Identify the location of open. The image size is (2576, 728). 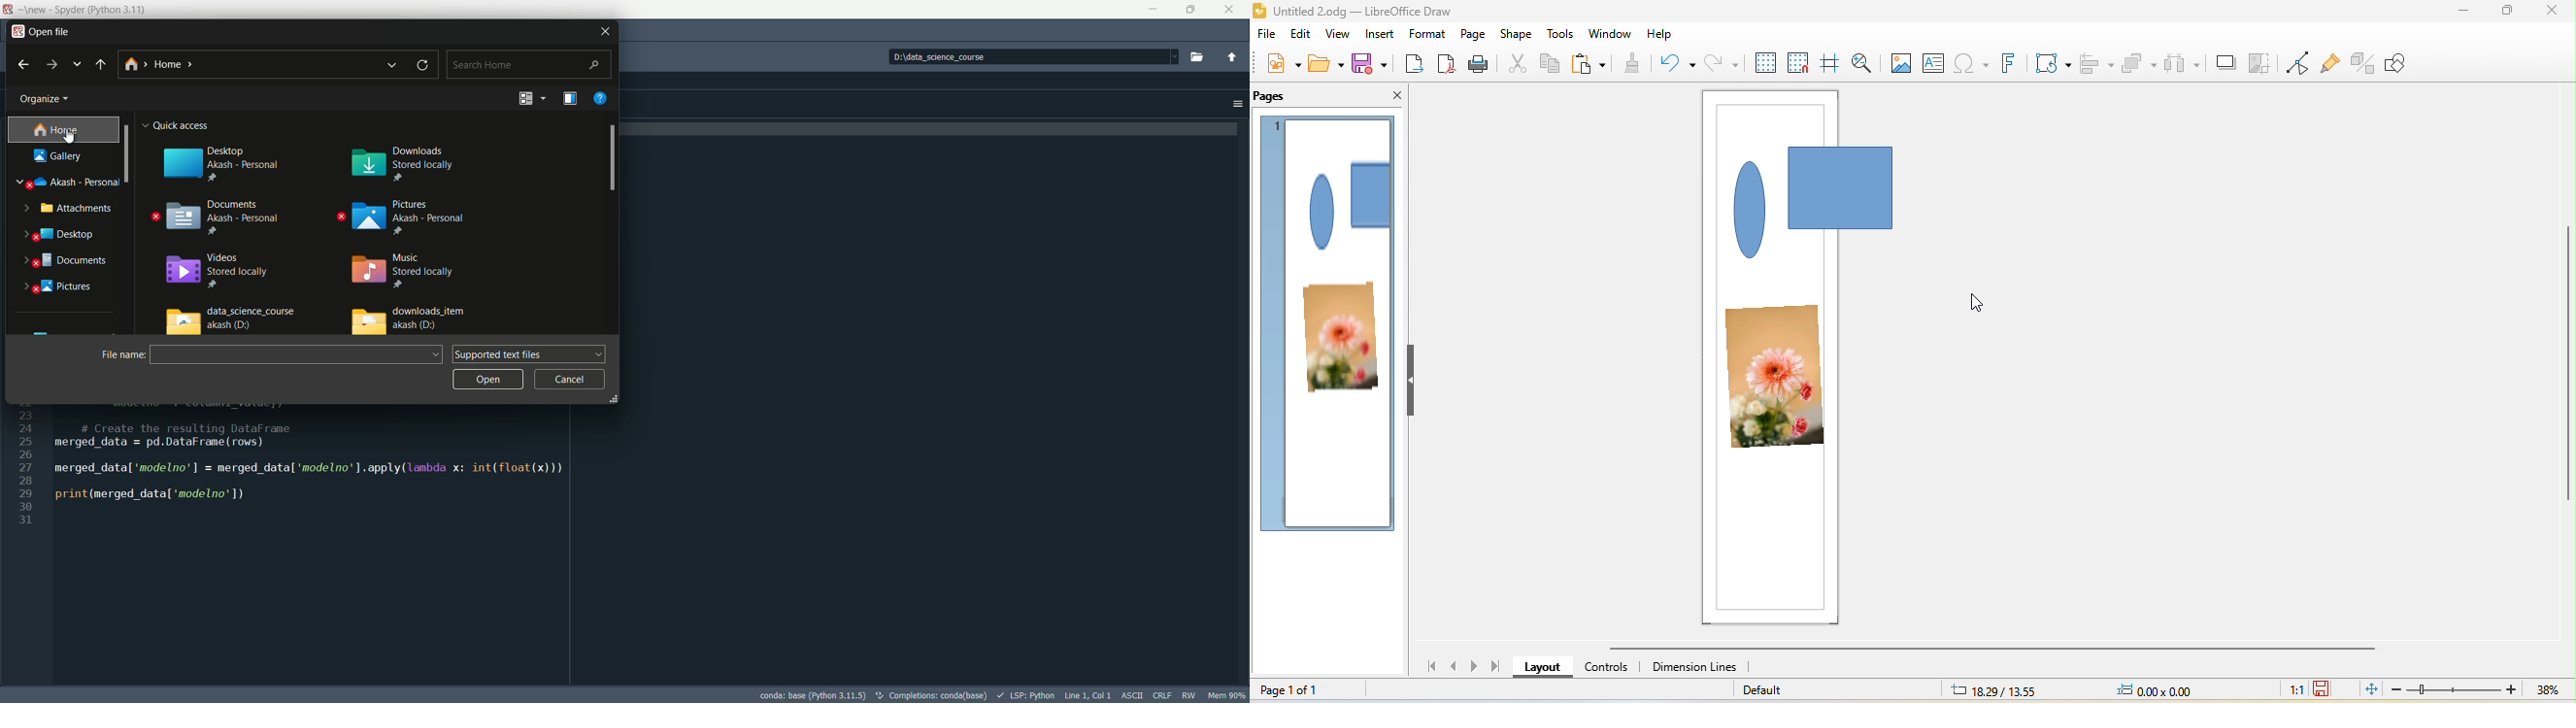
(1326, 66).